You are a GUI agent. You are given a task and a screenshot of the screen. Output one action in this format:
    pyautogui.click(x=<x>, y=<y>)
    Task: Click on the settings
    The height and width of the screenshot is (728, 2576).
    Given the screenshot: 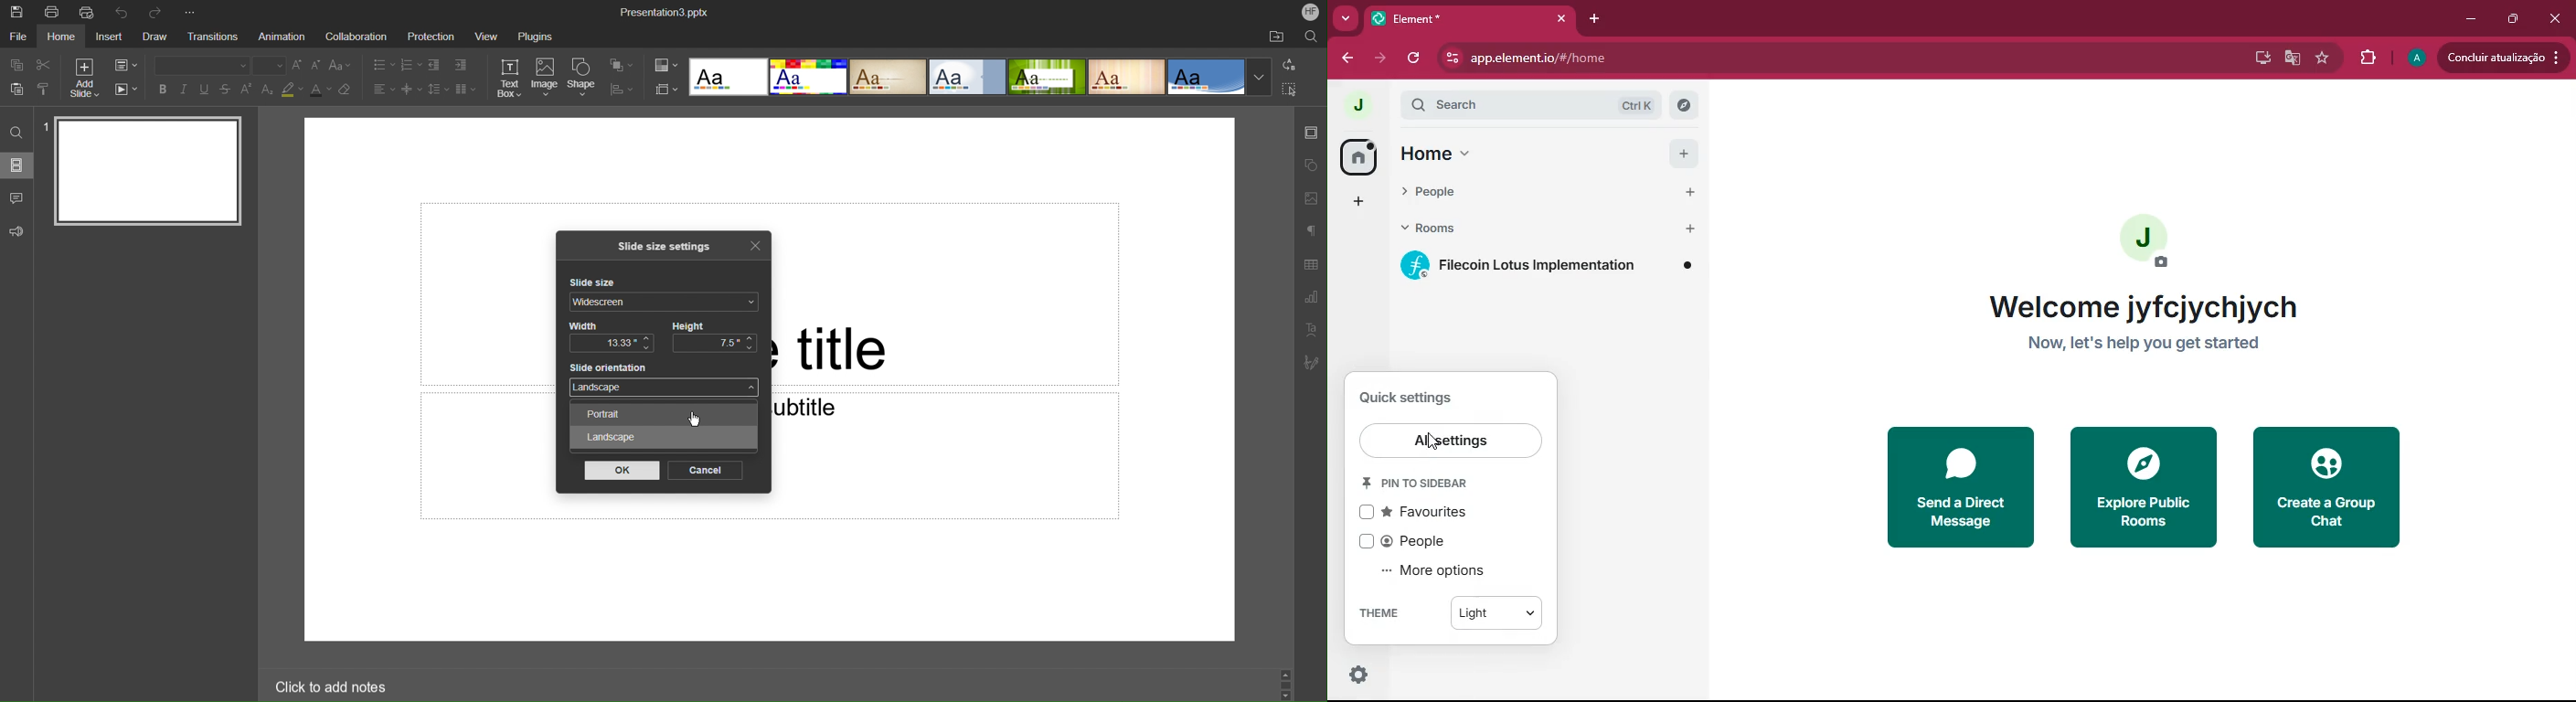 What is the action you would take?
    pyautogui.click(x=1362, y=675)
    